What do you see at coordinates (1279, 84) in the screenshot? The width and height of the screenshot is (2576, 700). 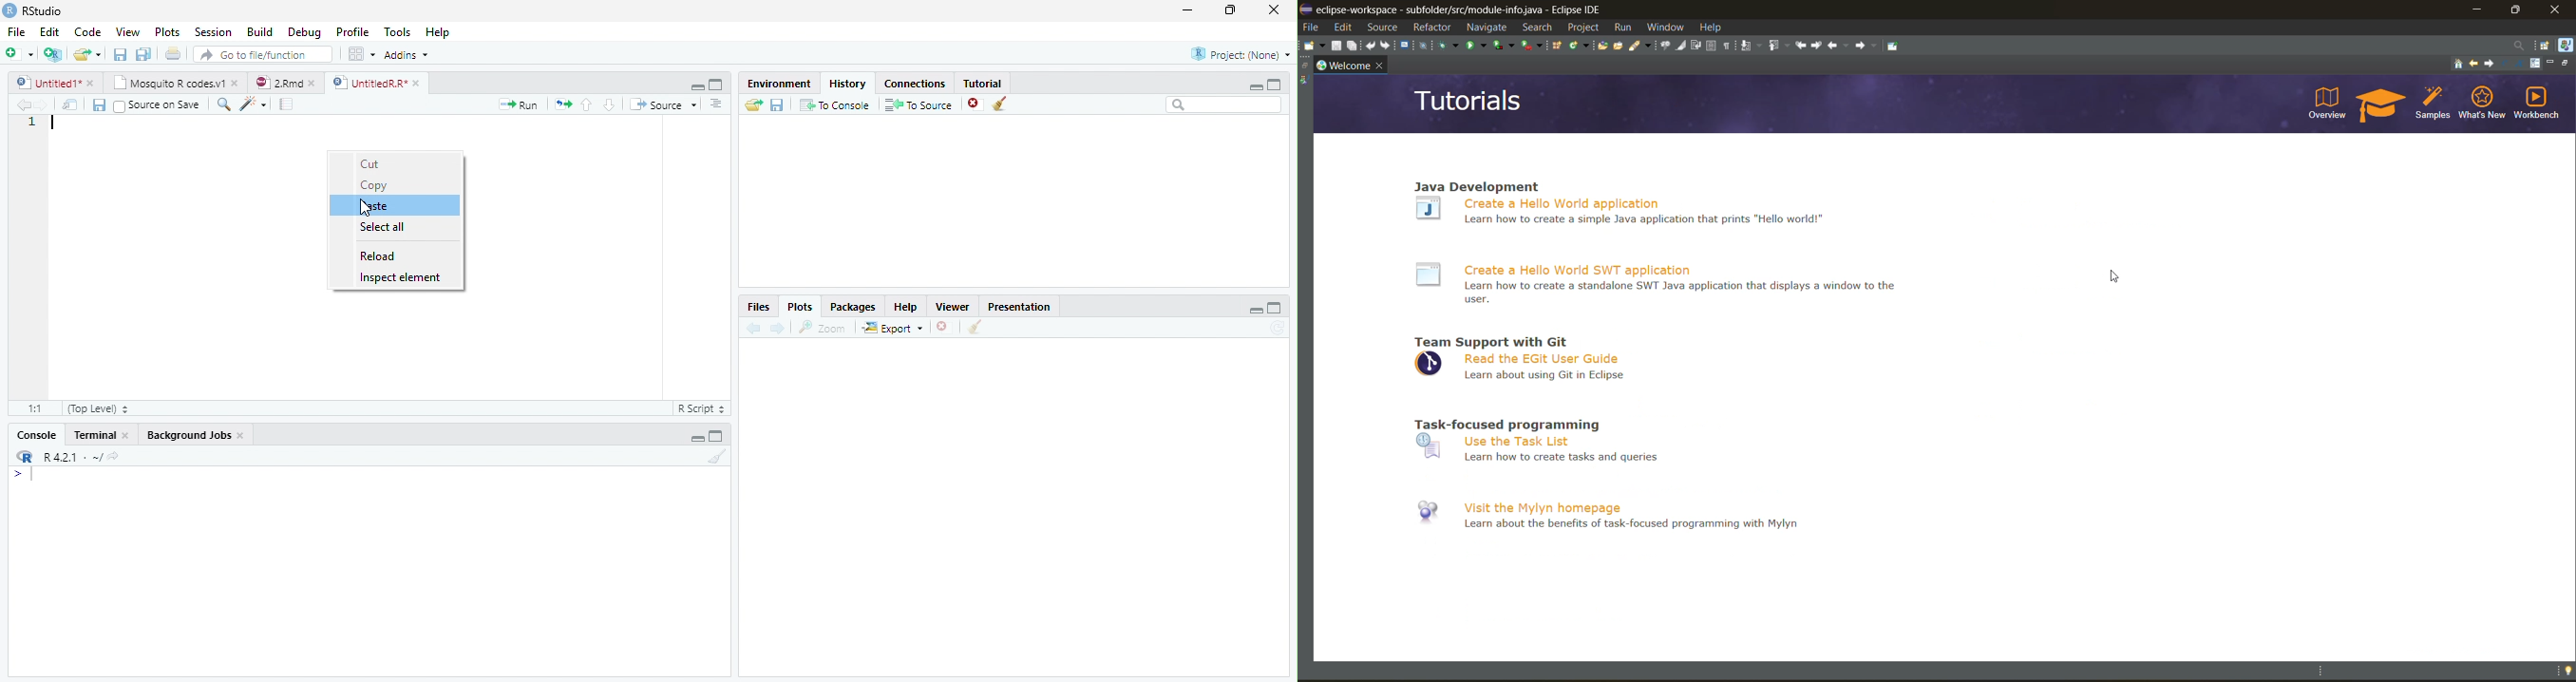 I see `Maximize` at bounding box center [1279, 84].